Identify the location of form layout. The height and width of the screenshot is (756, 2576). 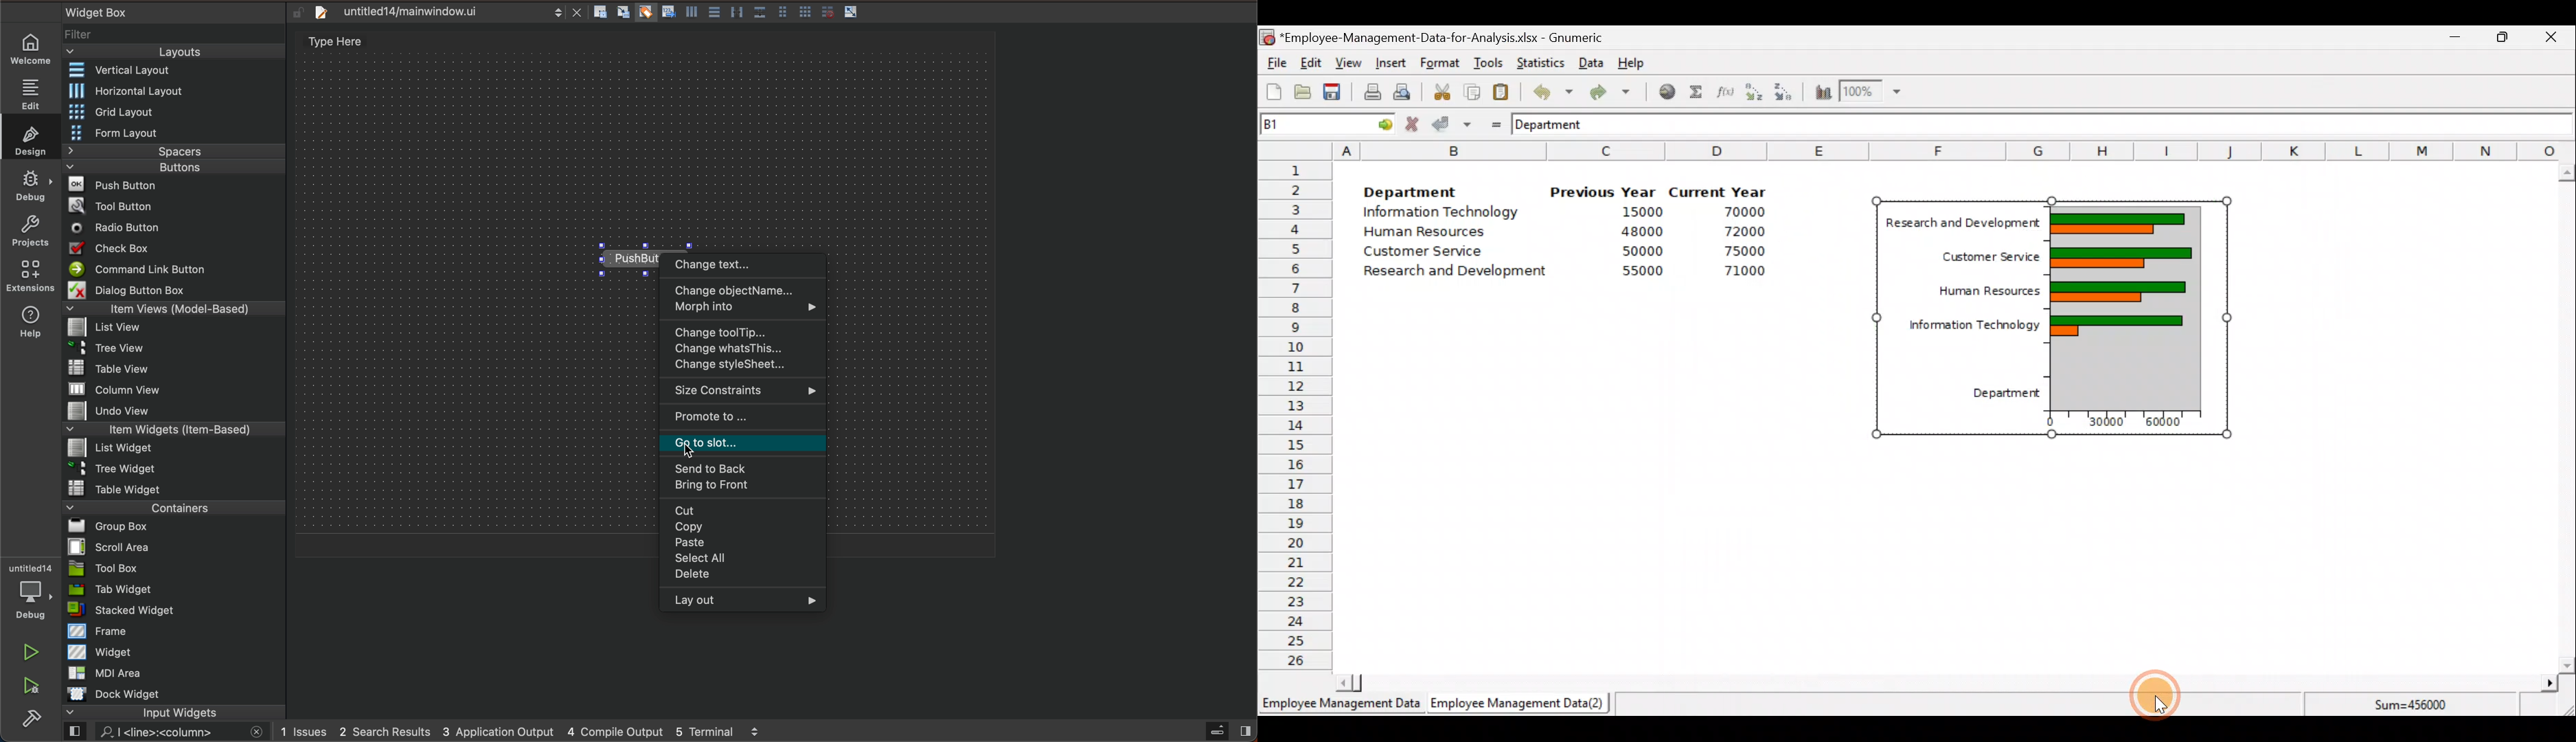
(174, 132).